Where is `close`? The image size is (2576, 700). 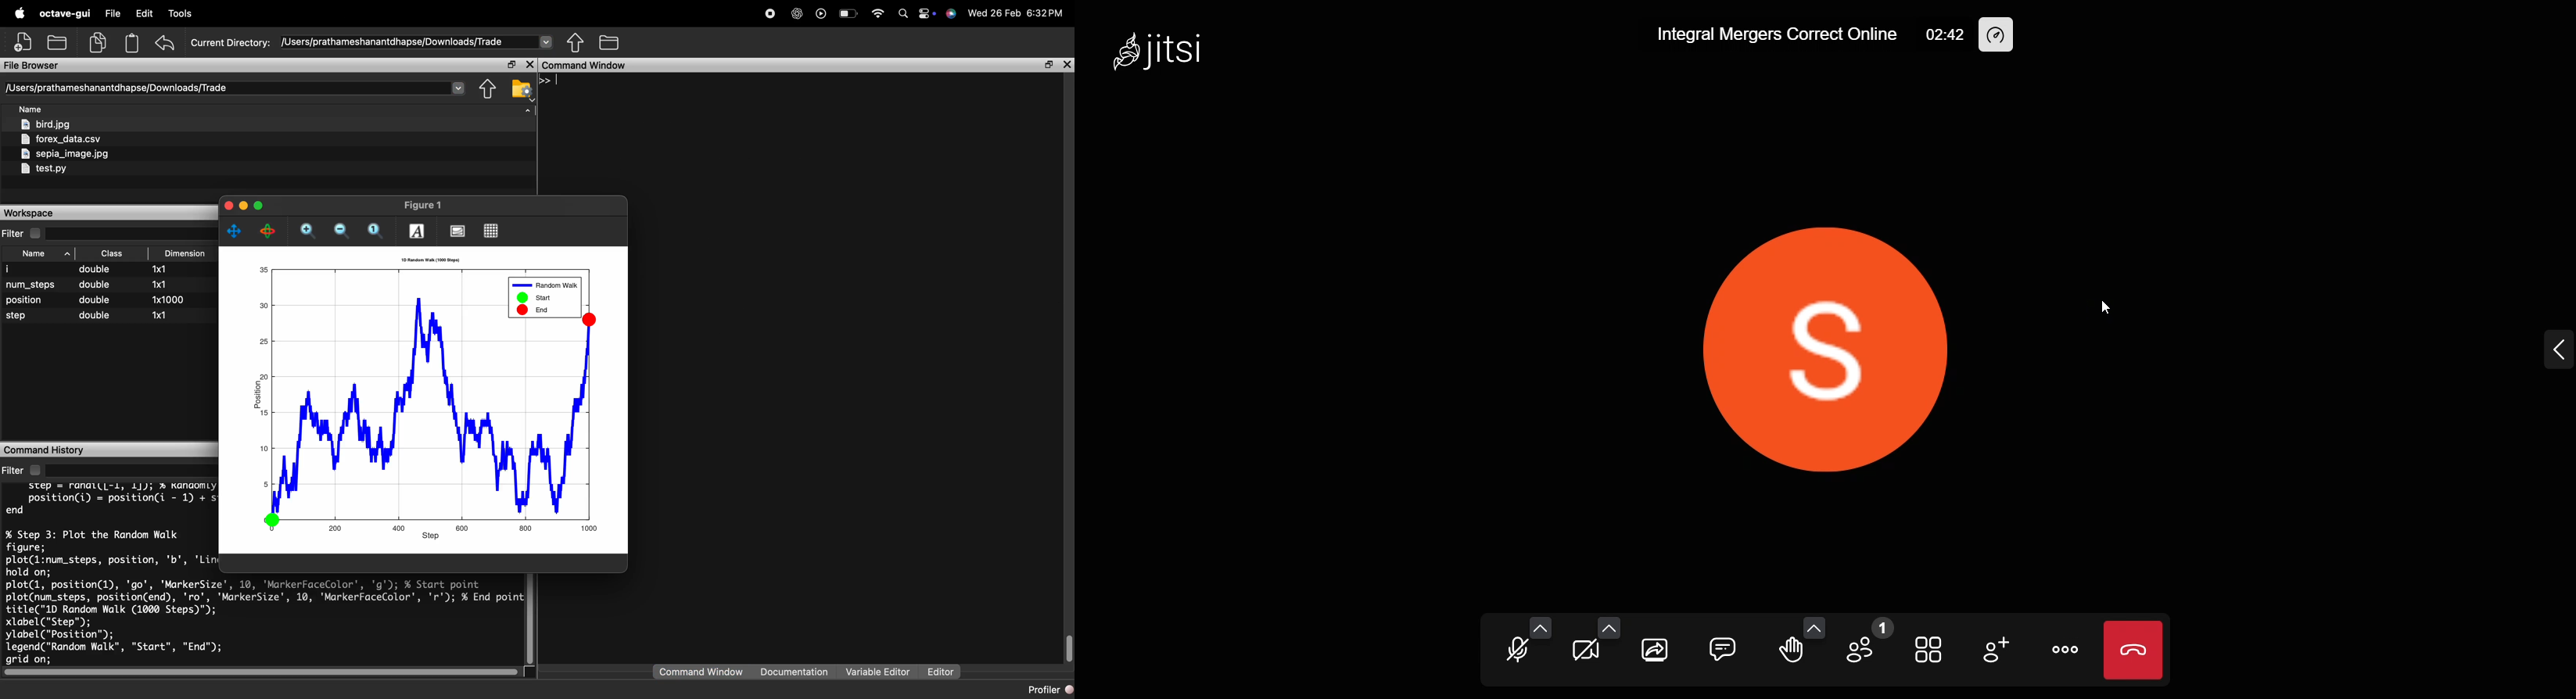 close is located at coordinates (229, 205).